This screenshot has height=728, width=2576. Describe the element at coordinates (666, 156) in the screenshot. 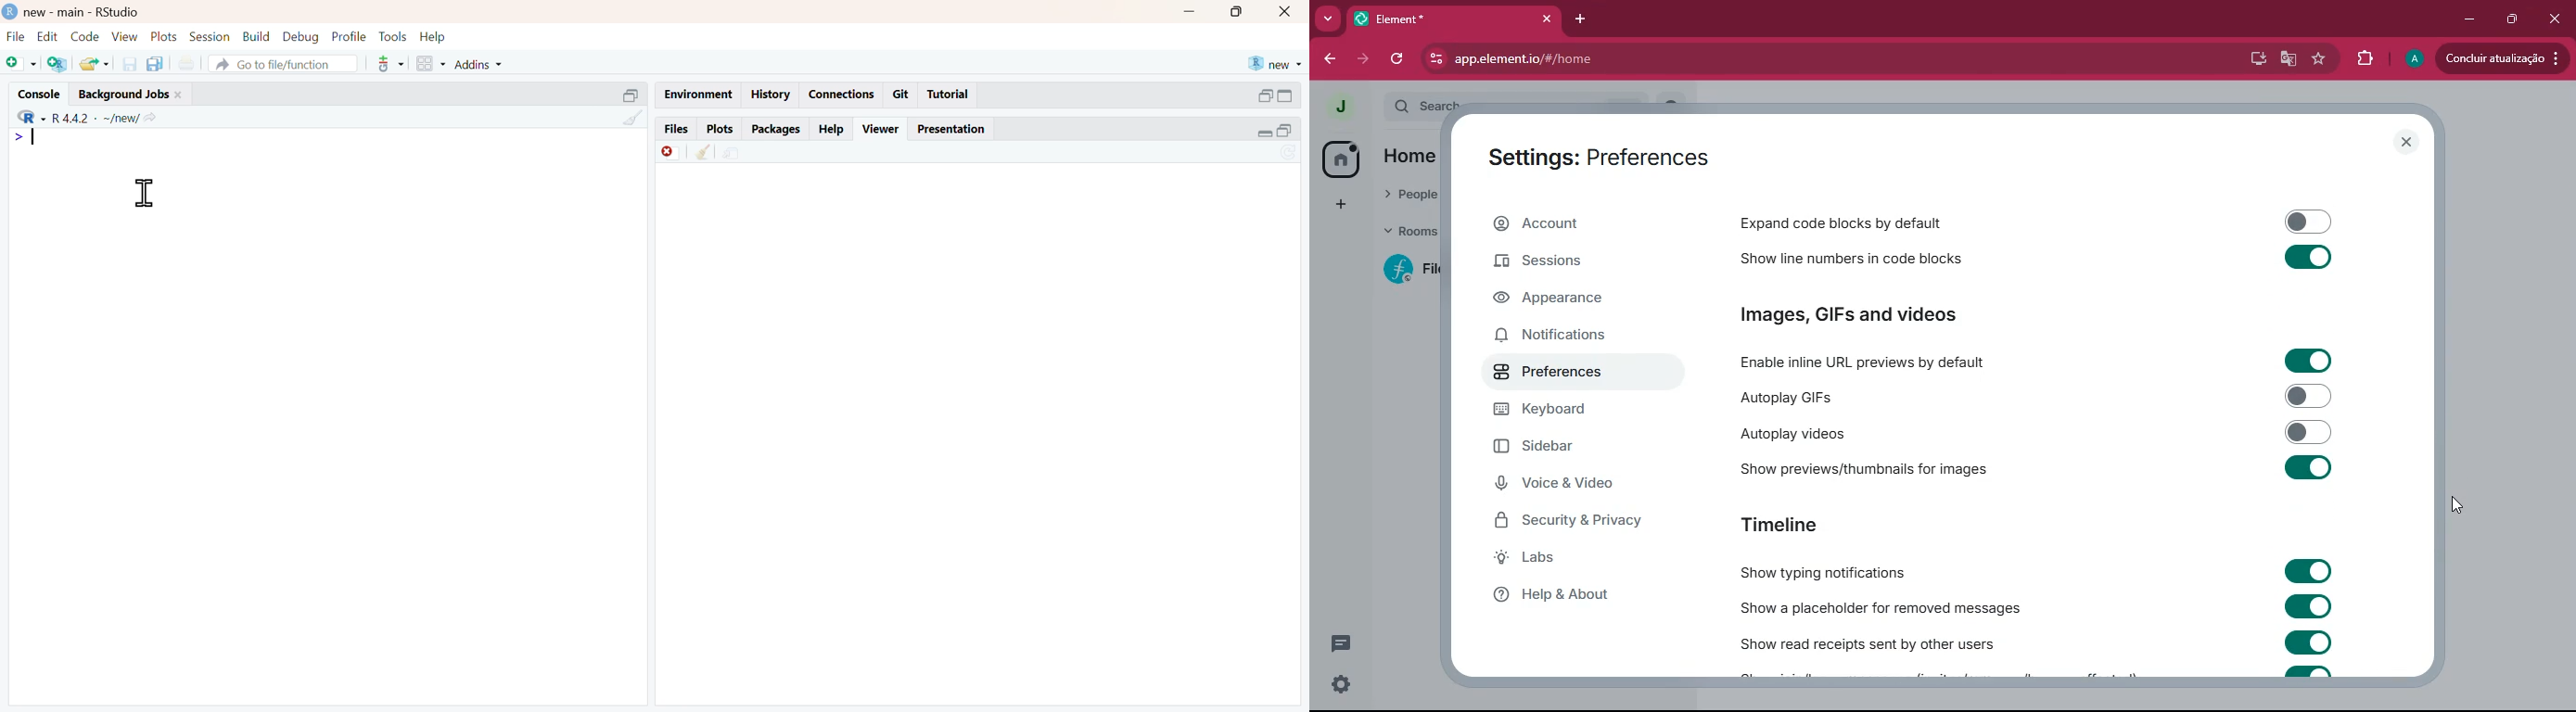

I see `Remove currrent viewer item` at that location.